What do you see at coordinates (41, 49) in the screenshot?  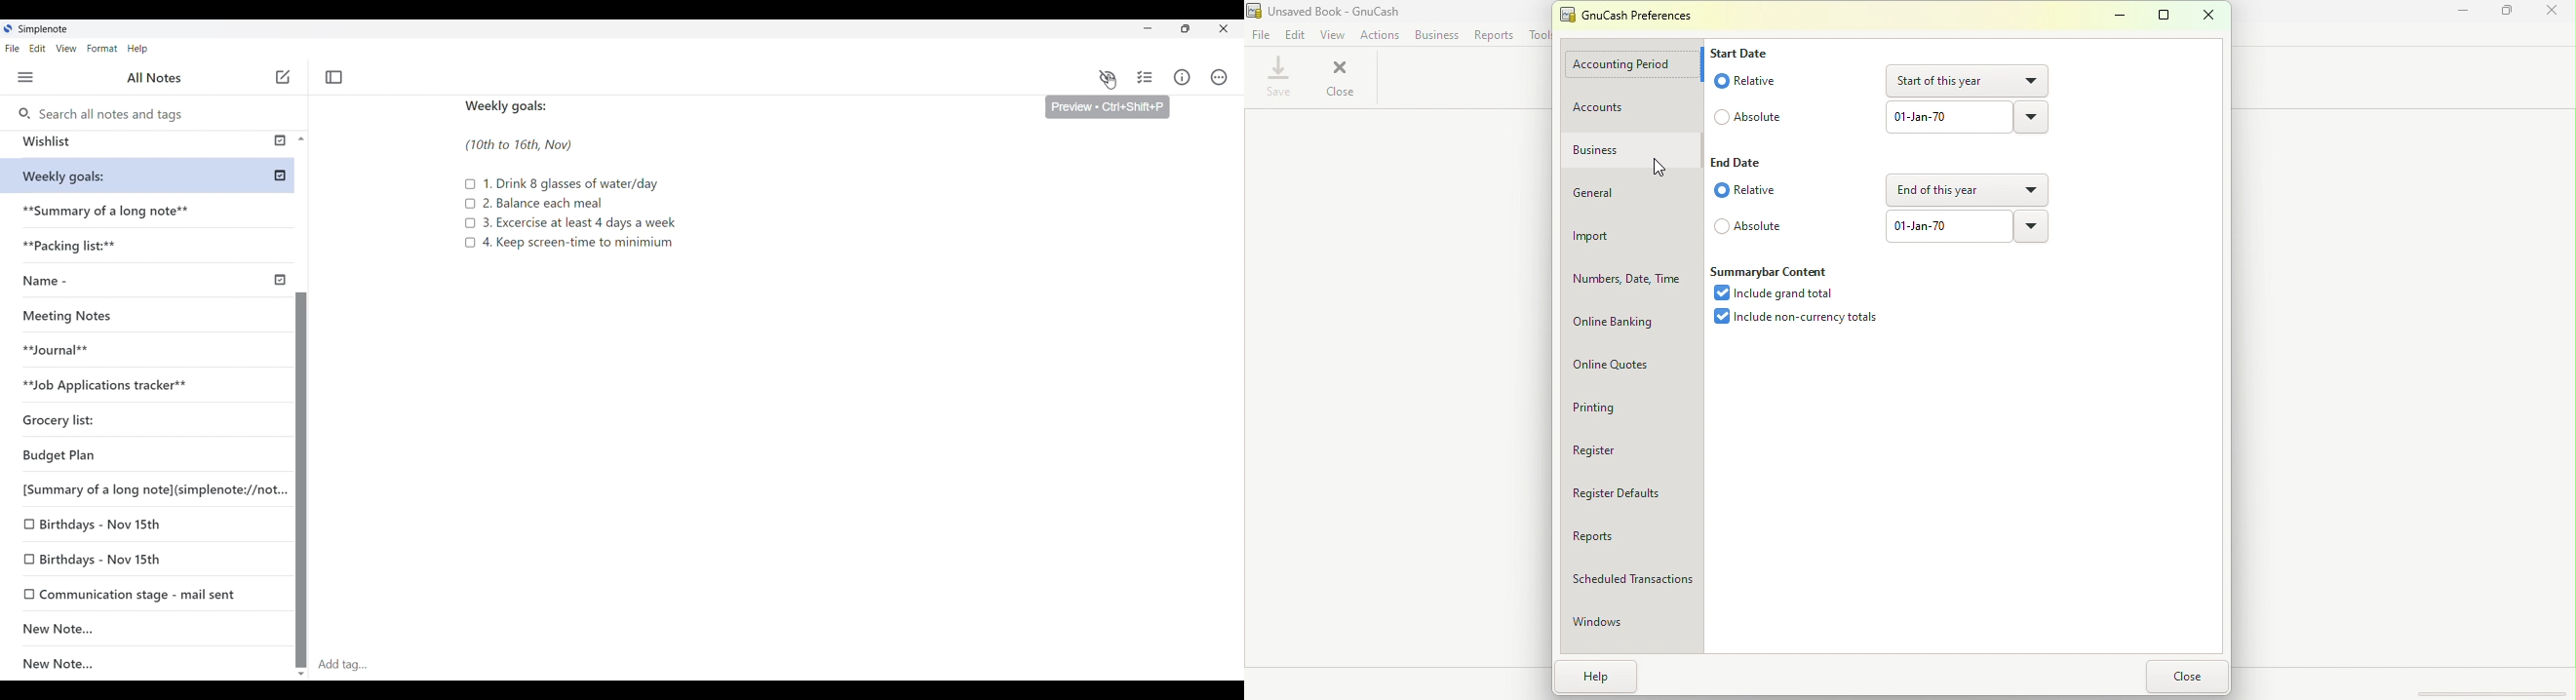 I see `Edit` at bounding box center [41, 49].